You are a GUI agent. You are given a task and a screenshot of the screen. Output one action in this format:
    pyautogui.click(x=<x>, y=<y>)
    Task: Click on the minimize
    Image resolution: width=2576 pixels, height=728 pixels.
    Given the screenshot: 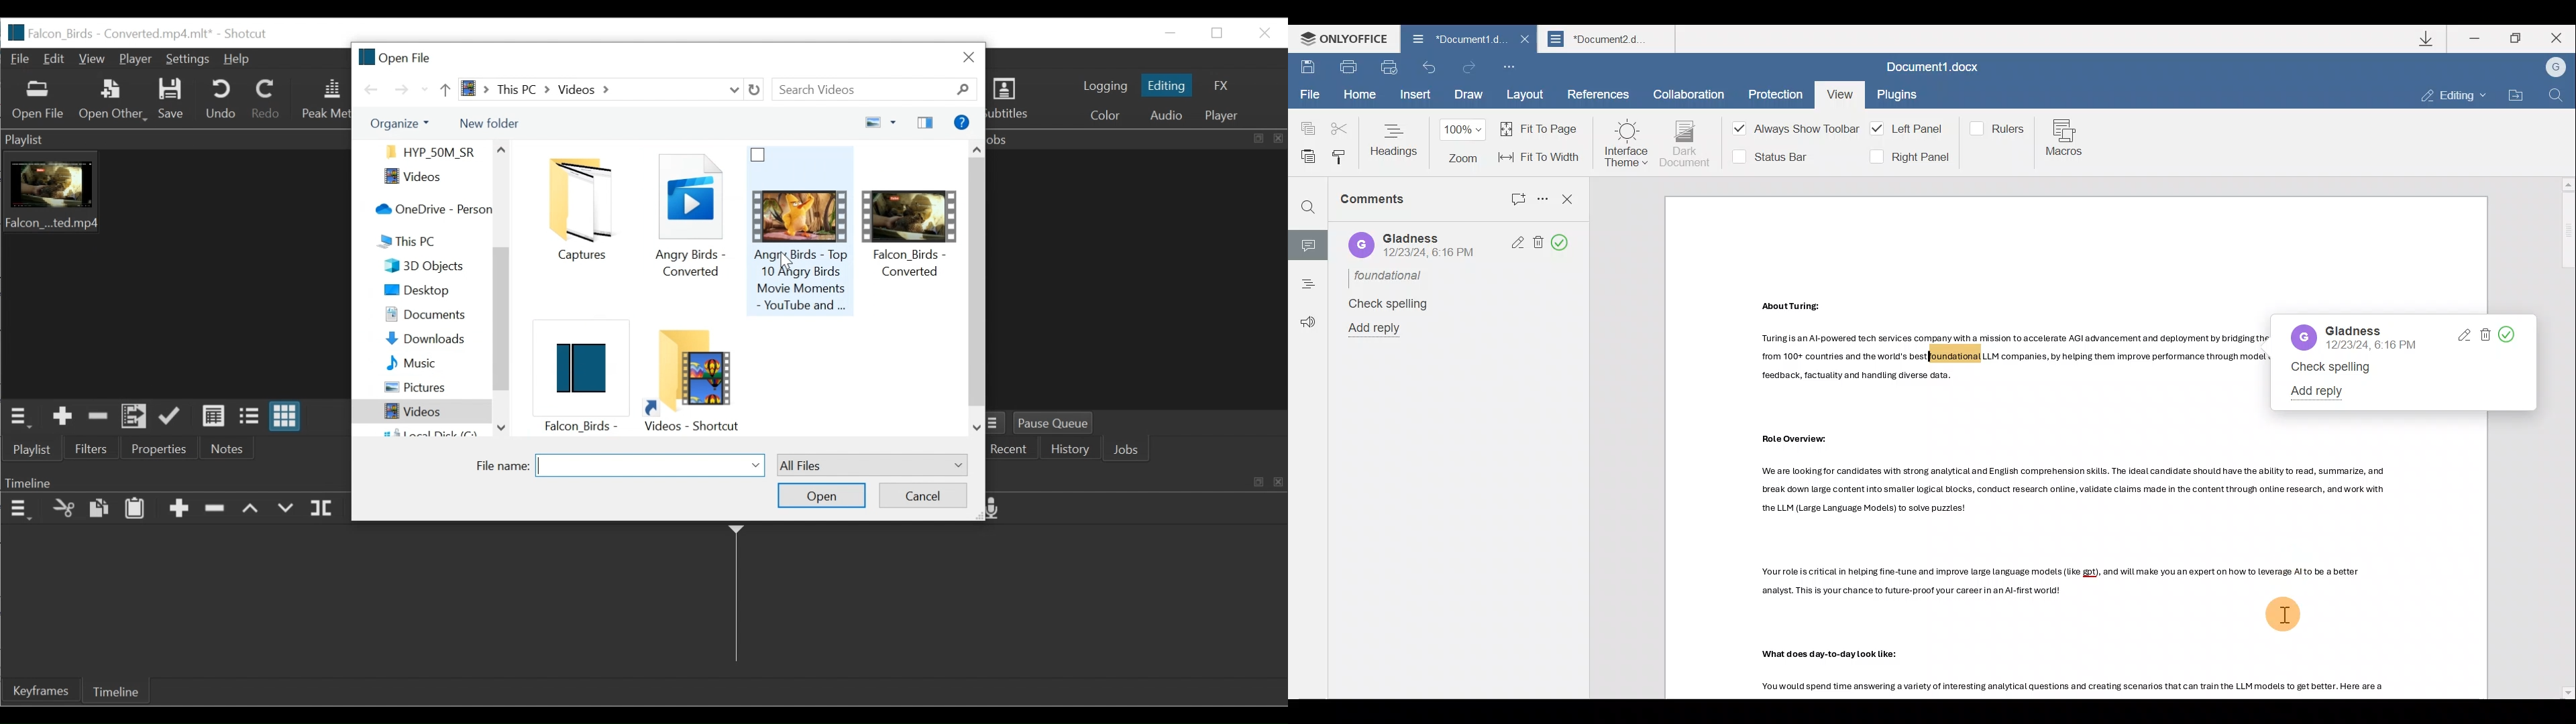 What is the action you would take?
    pyautogui.click(x=1169, y=33)
    